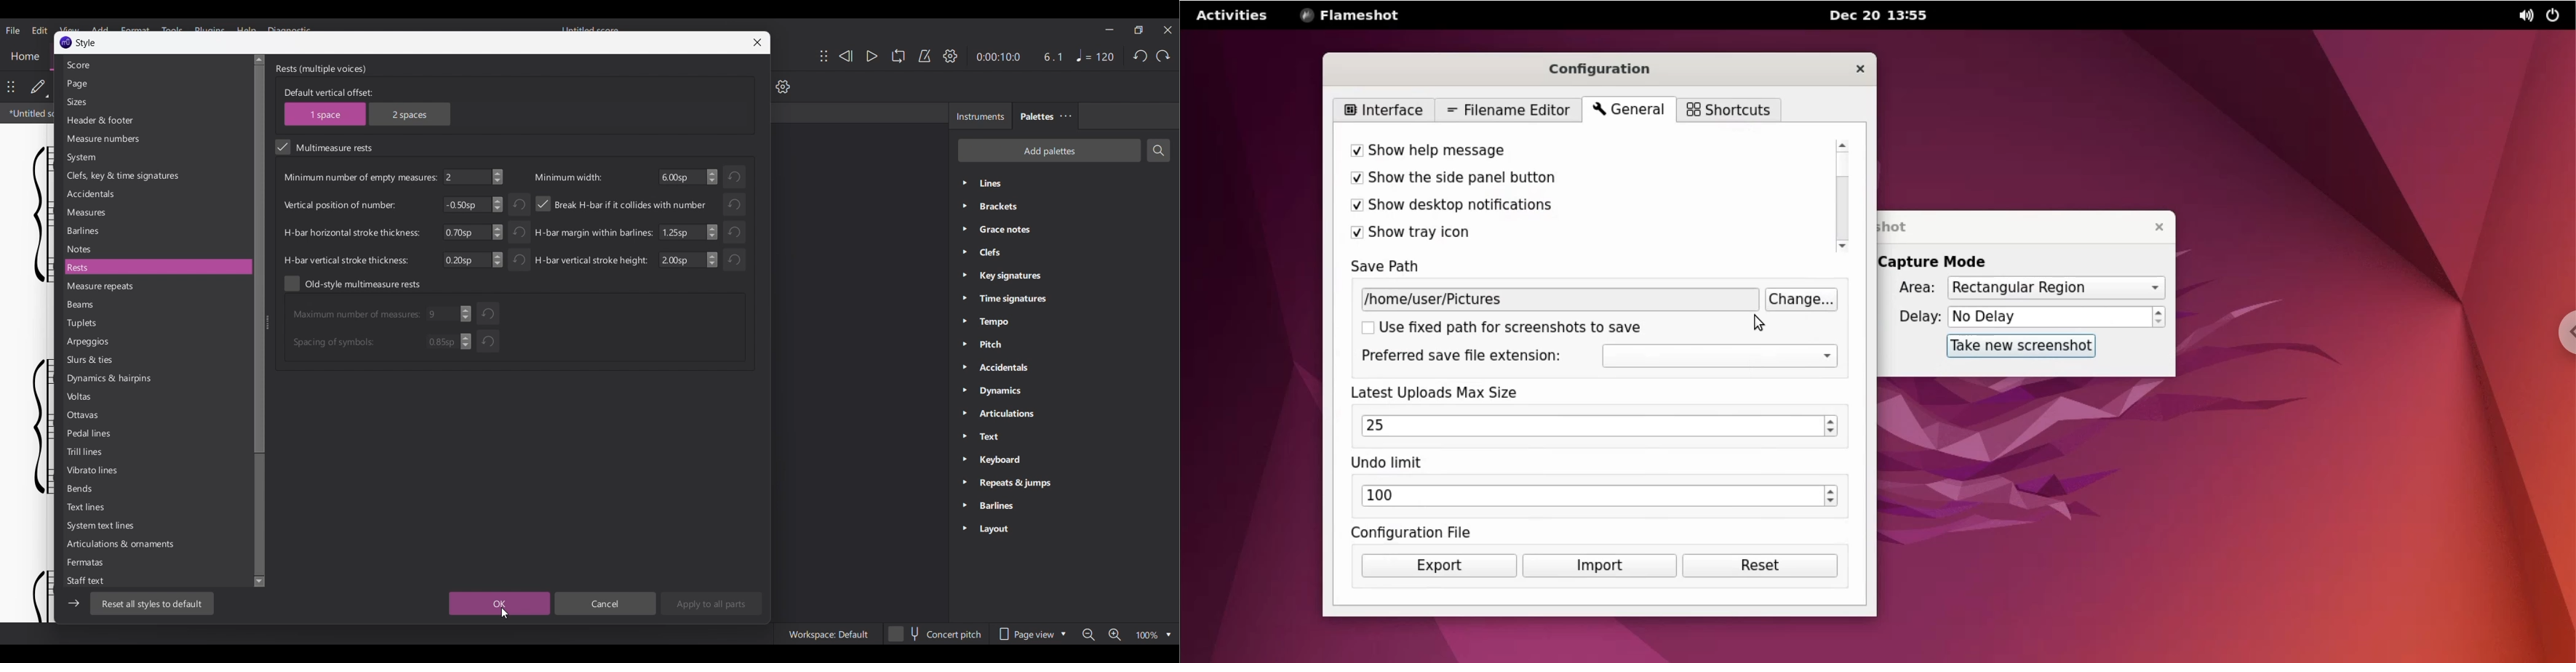 The height and width of the screenshot is (672, 2576). Describe the element at coordinates (1109, 29) in the screenshot. I see `Minimize` at that location.